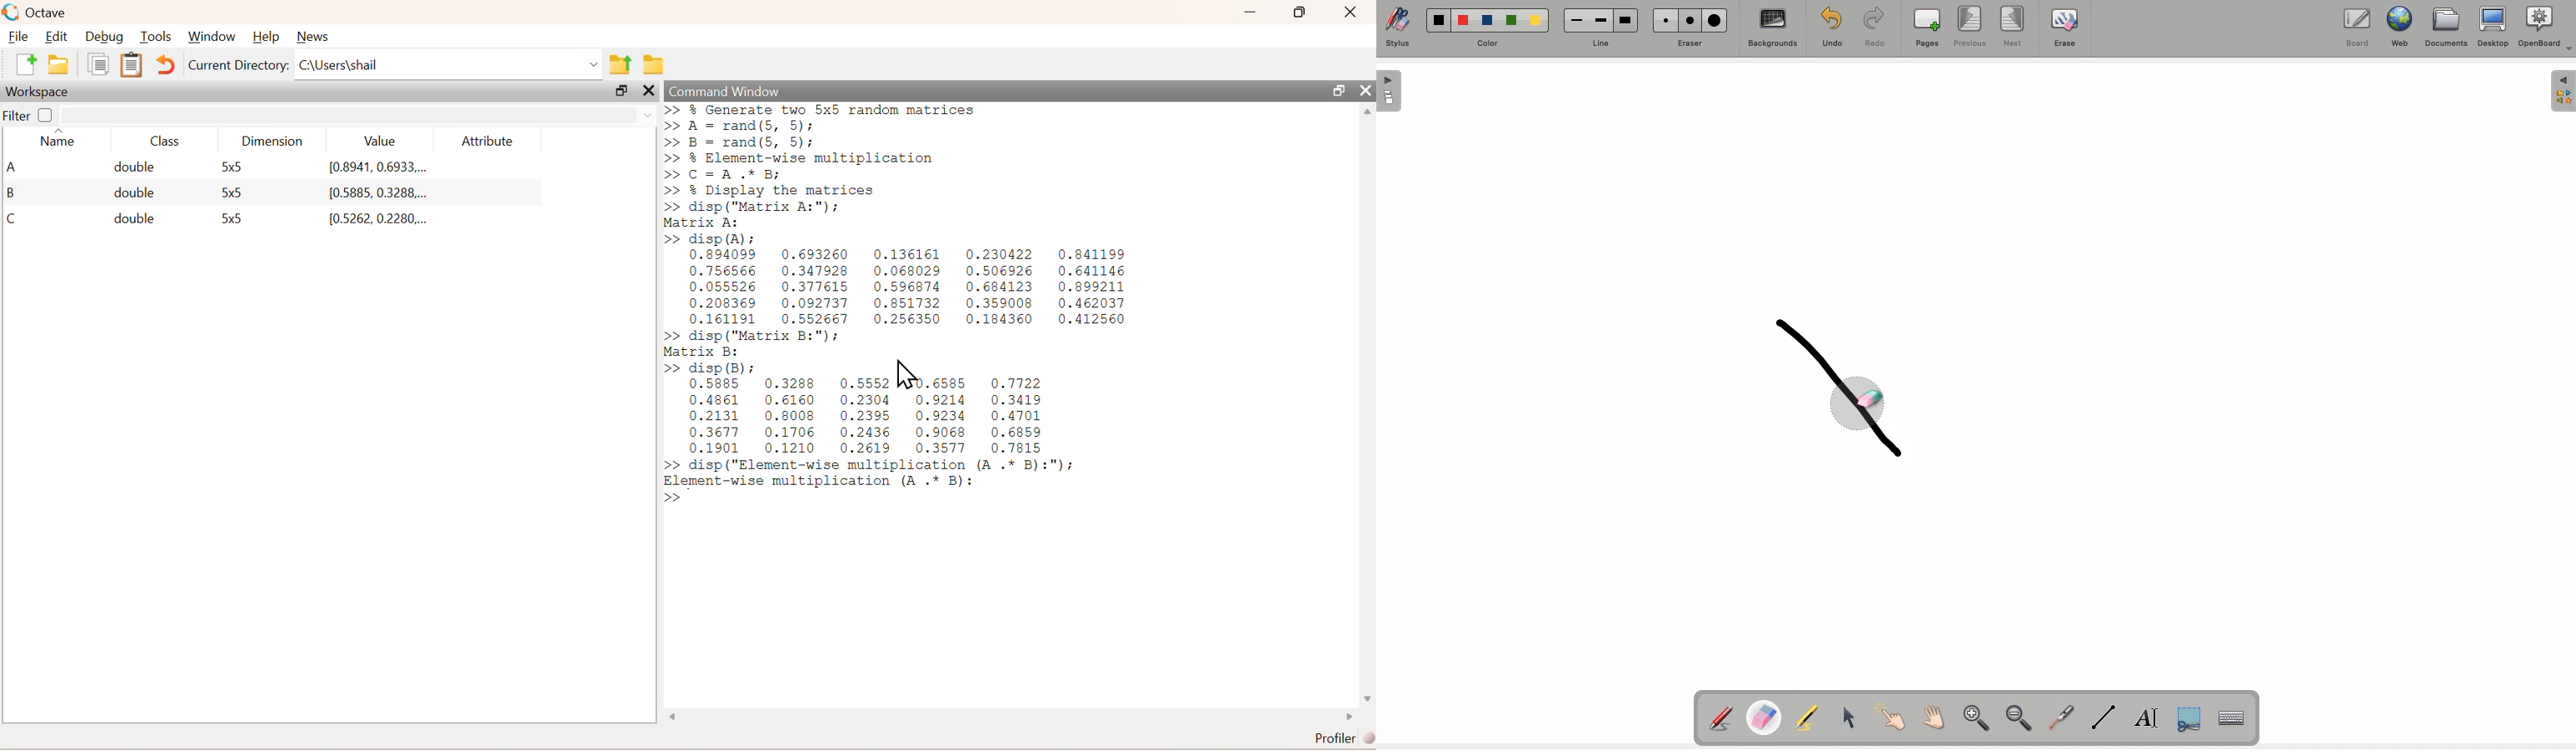 The image size is (2576, 756). Describe the element at coordinates (1847, 715) in the screenshot. I see `Cursor` at that location.